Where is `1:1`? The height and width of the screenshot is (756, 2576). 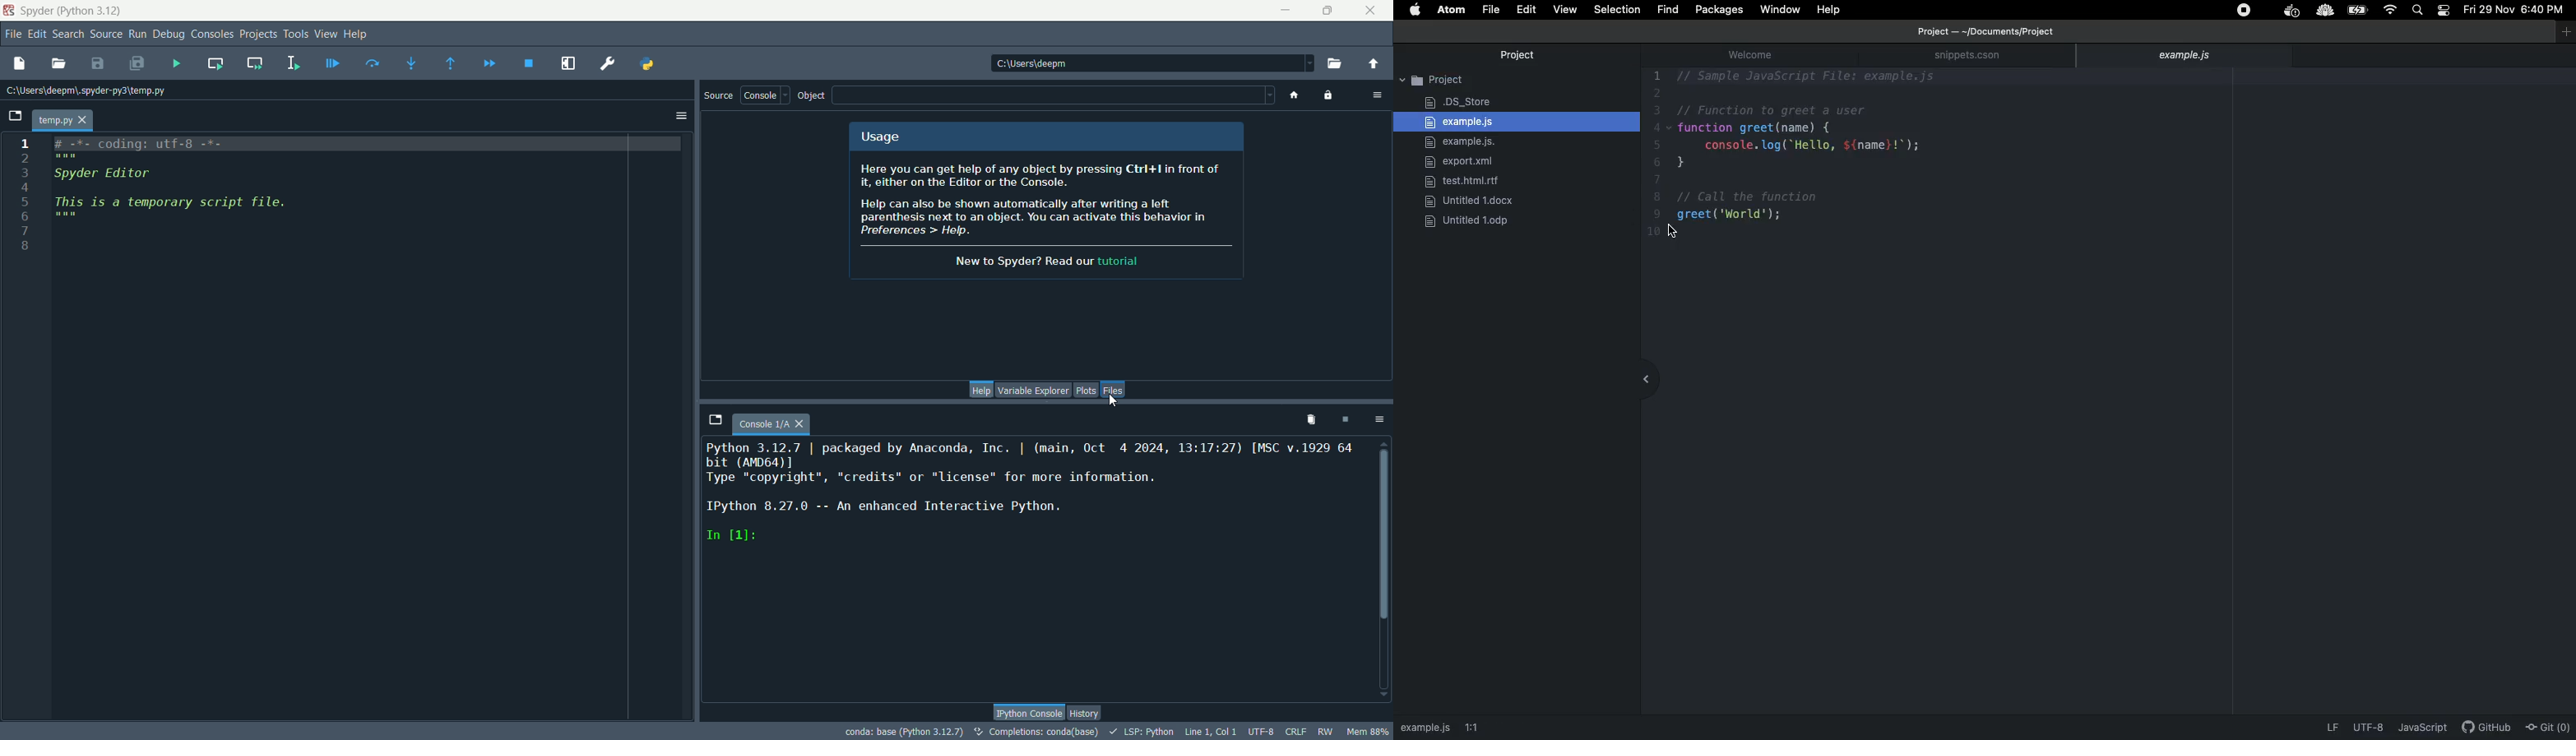 1:1 is located at coordinates (1484, 726).